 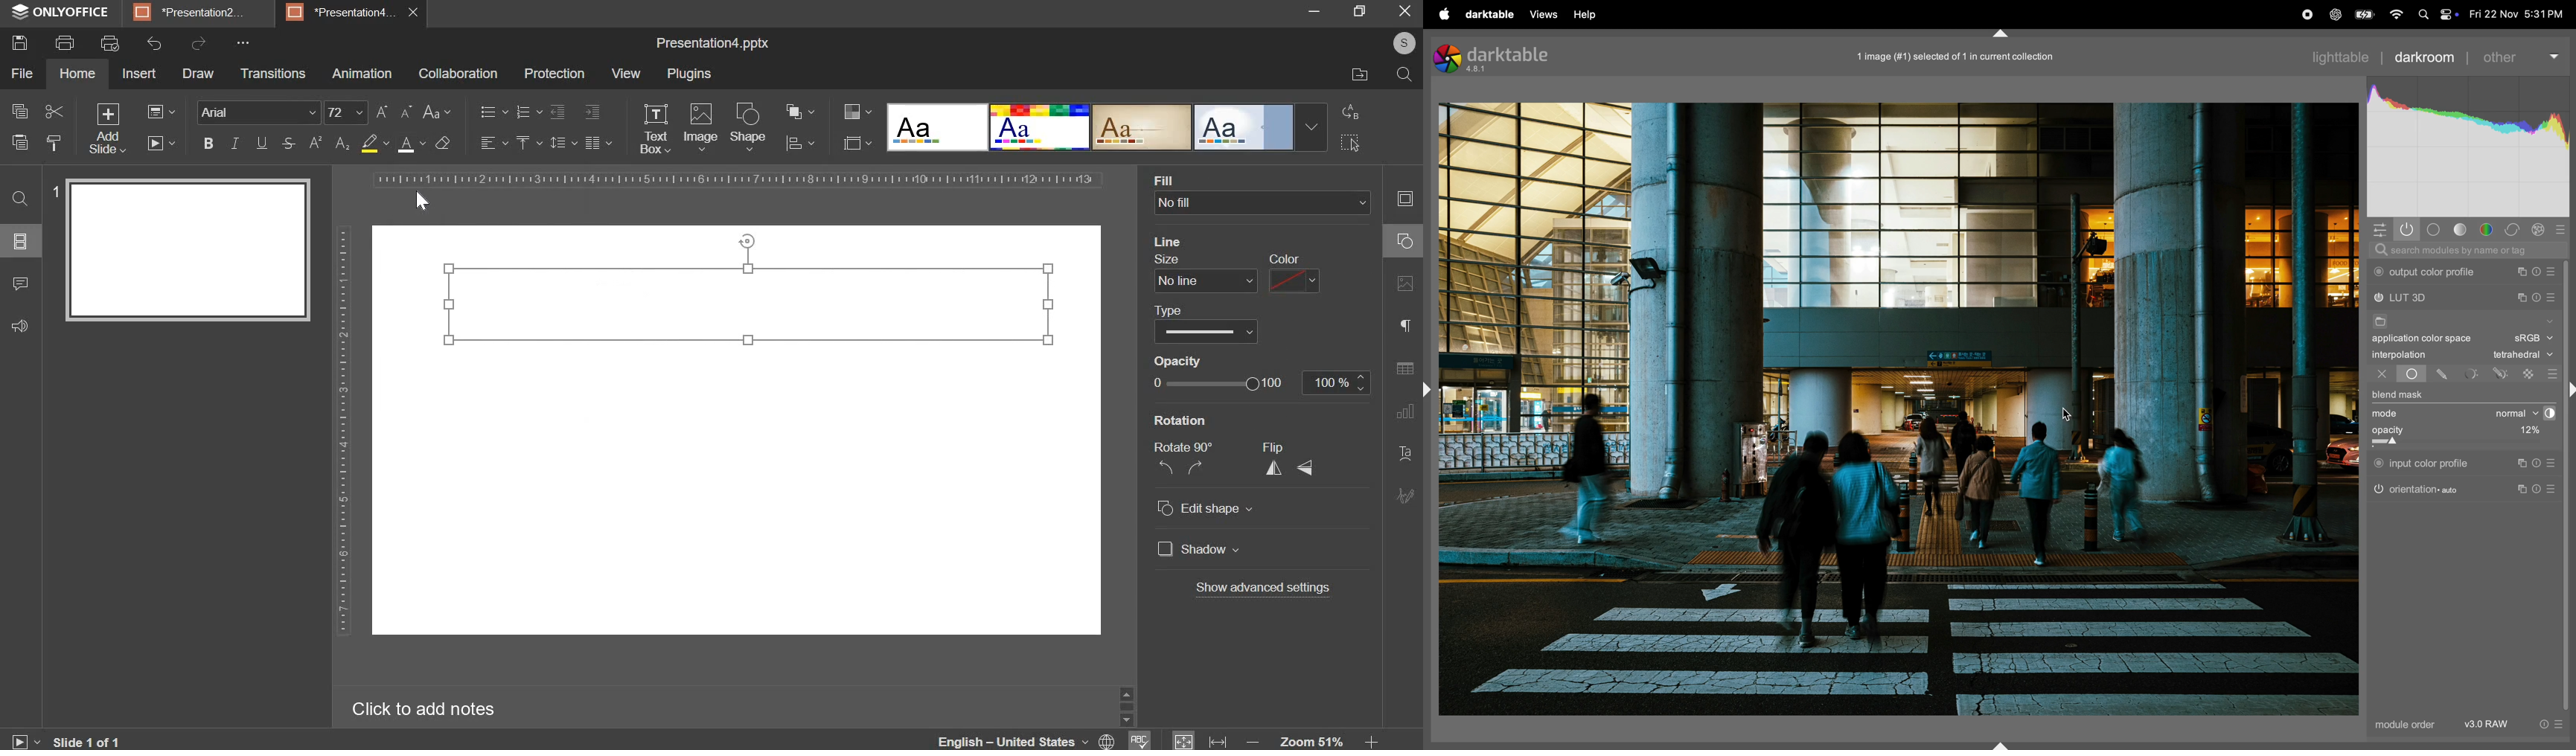 I want to click on animation, so click(x=362, y=74).